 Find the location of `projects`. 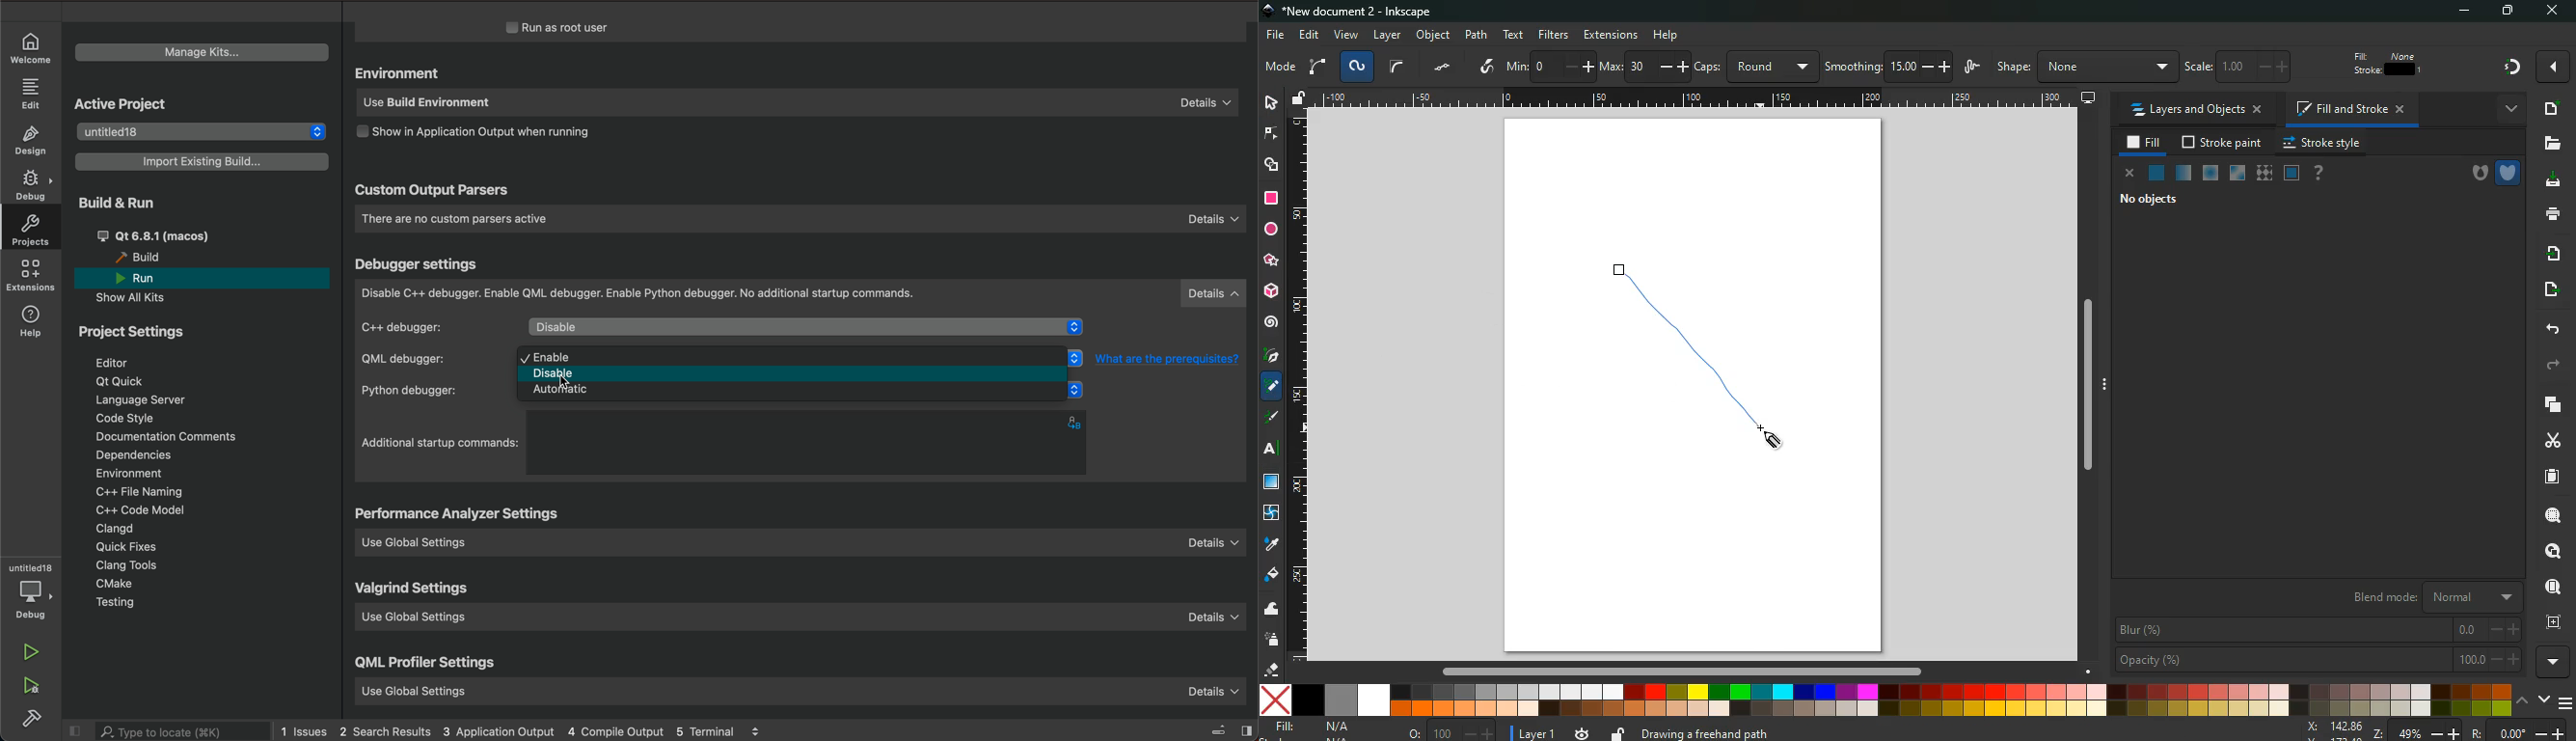

projects is located at coordinates (35, 232).